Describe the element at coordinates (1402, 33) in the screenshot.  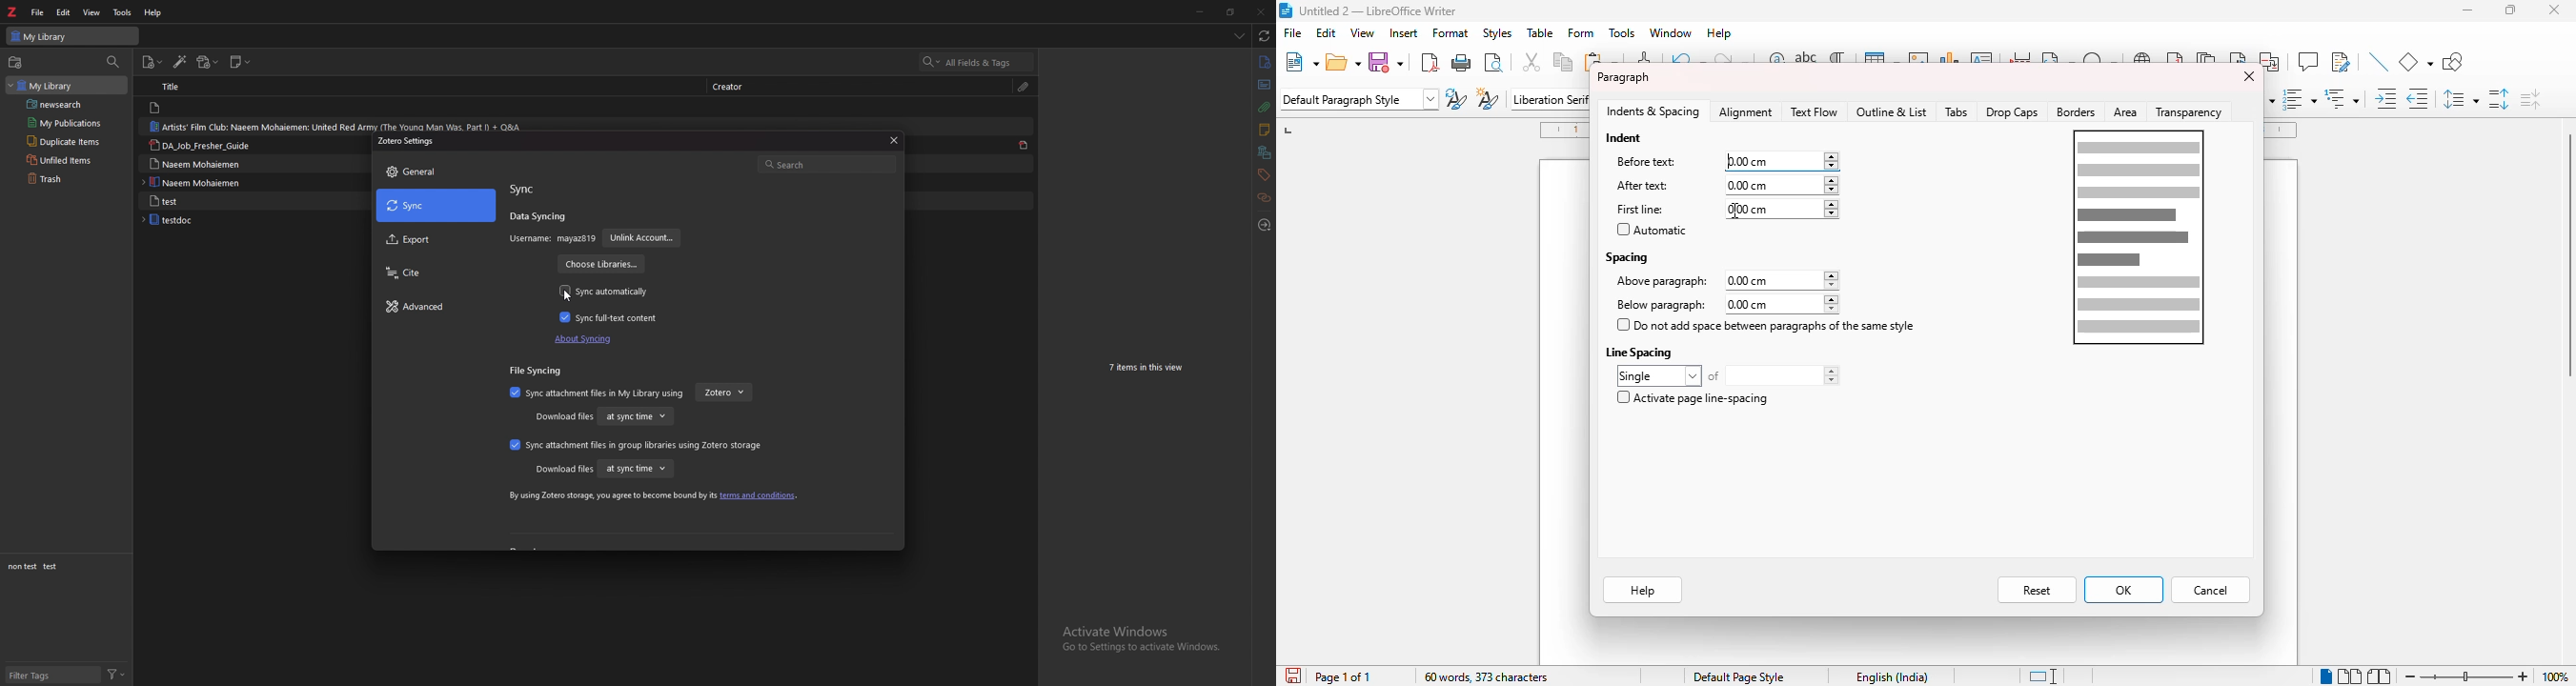
I see `insert` at that location.